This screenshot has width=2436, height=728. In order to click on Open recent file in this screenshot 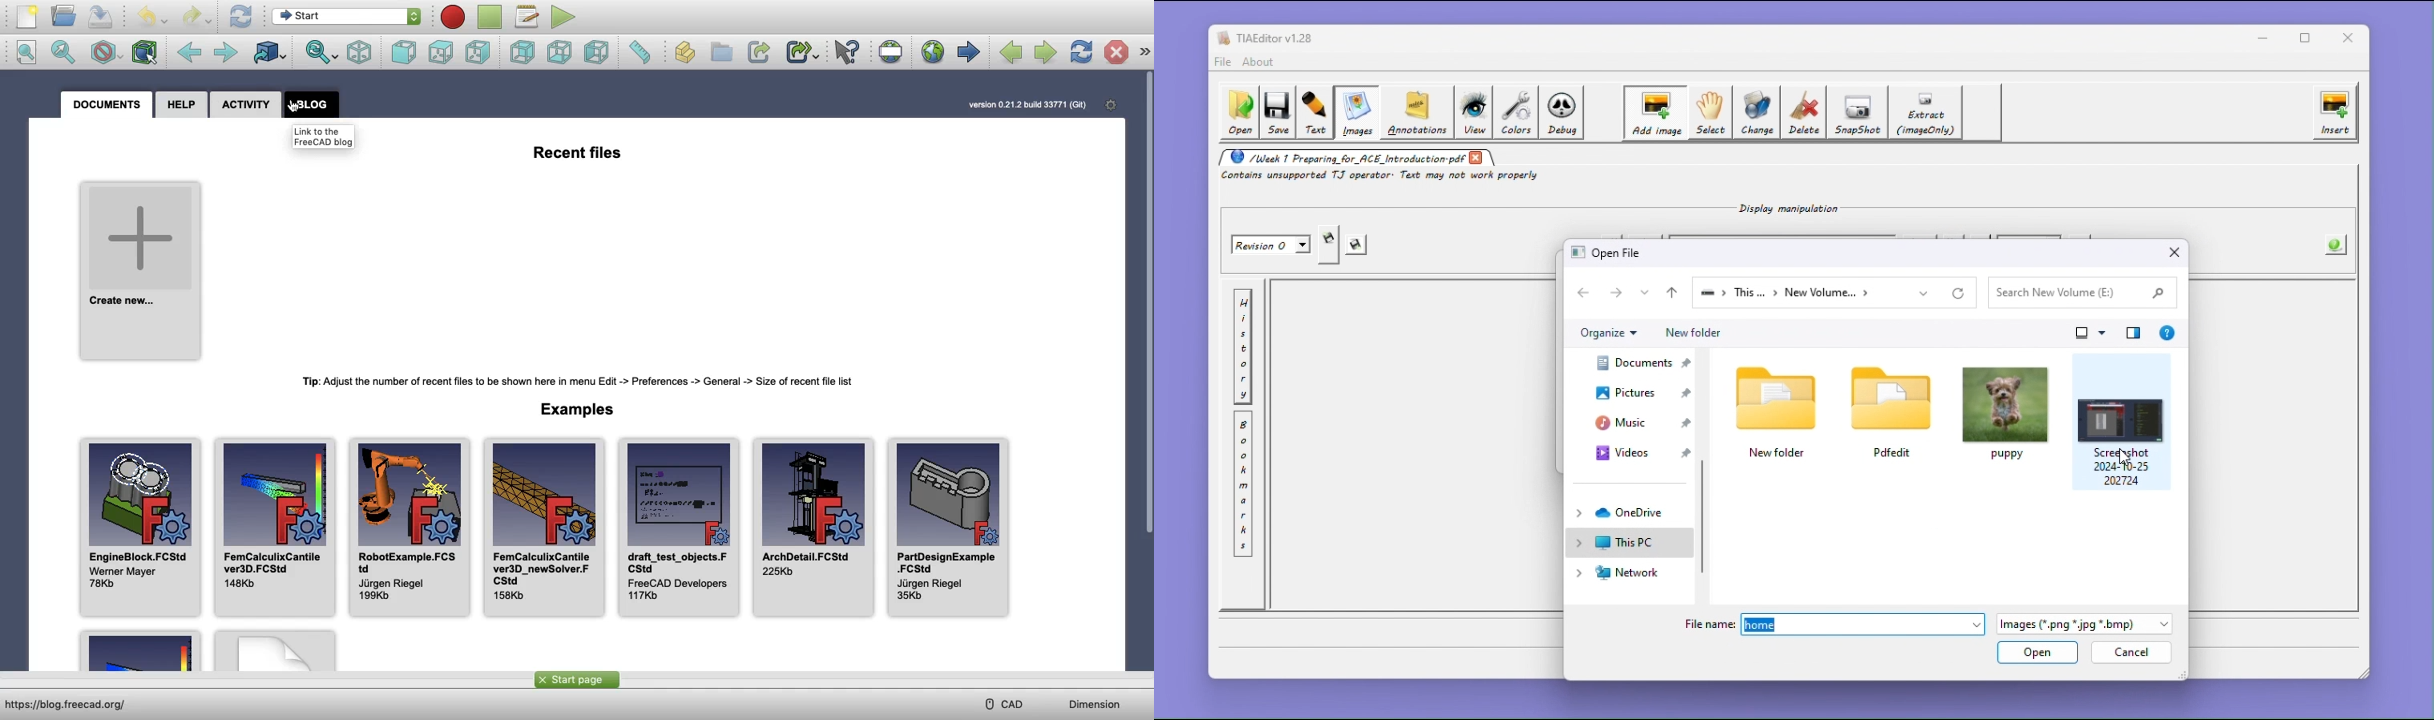, I will do `click(276, 649)`.